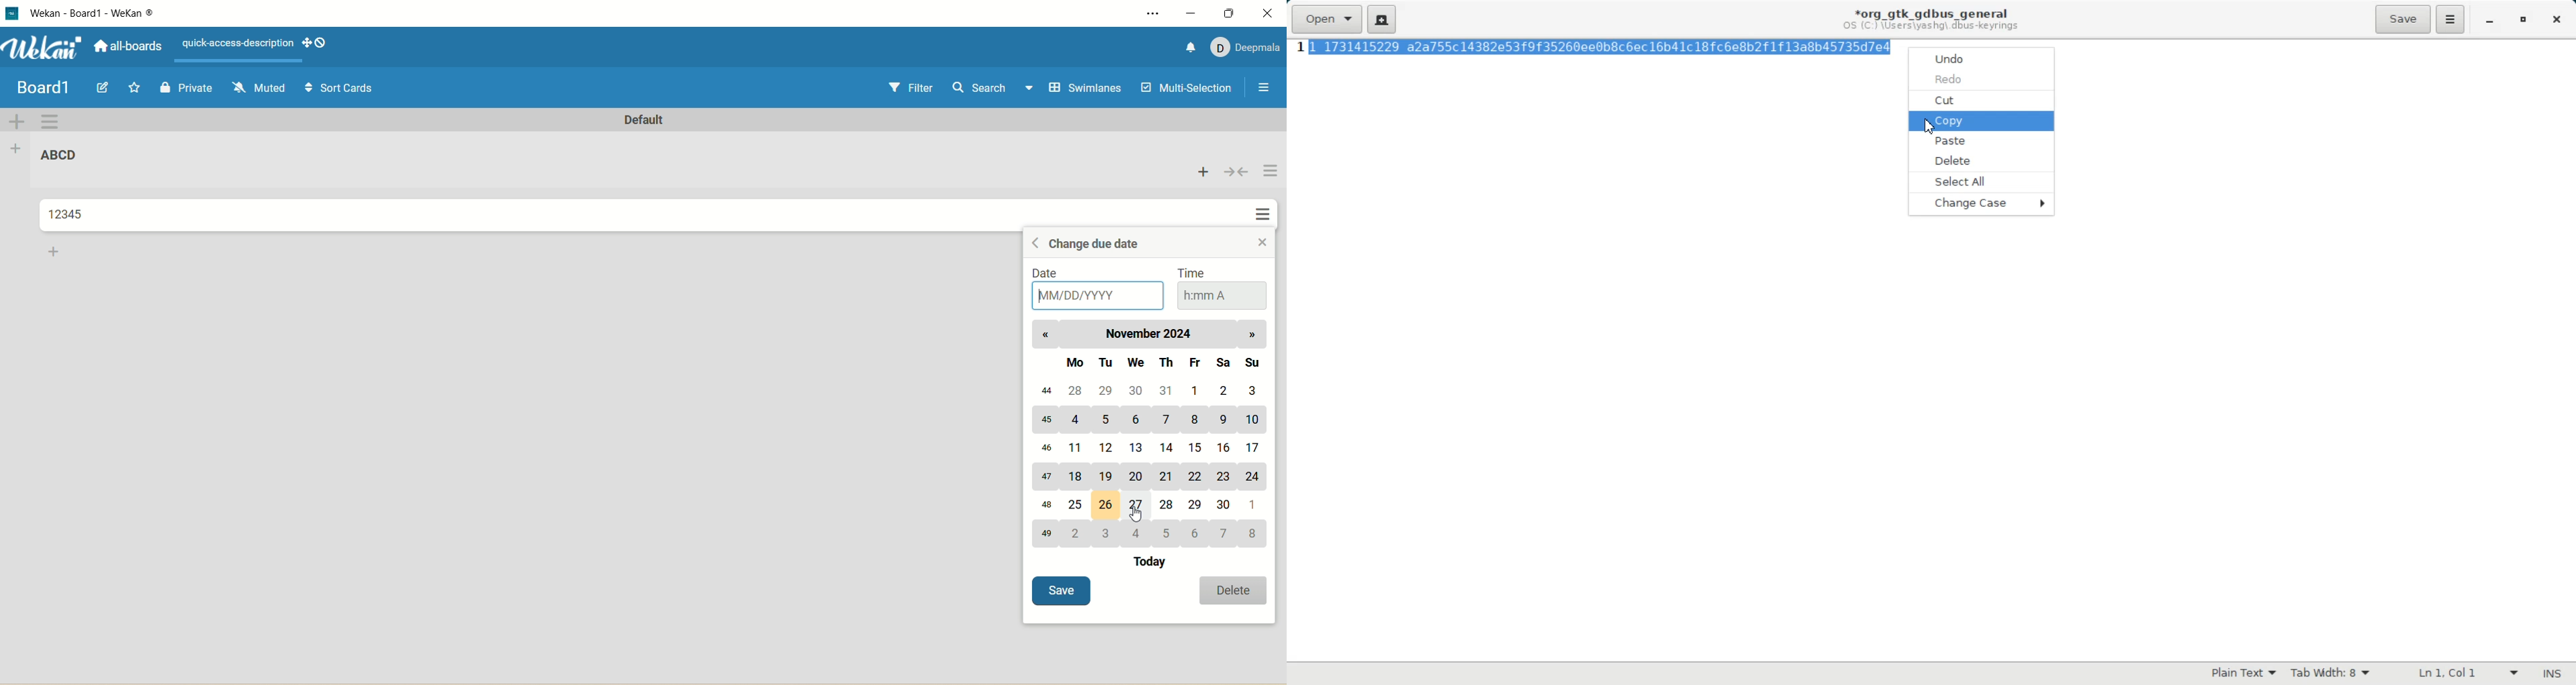 Image resolution: width=2576 pixels, height=700 pixels. Describe the element at coordinates (47, 48) in the screenshot. I see `wekan` at that location.